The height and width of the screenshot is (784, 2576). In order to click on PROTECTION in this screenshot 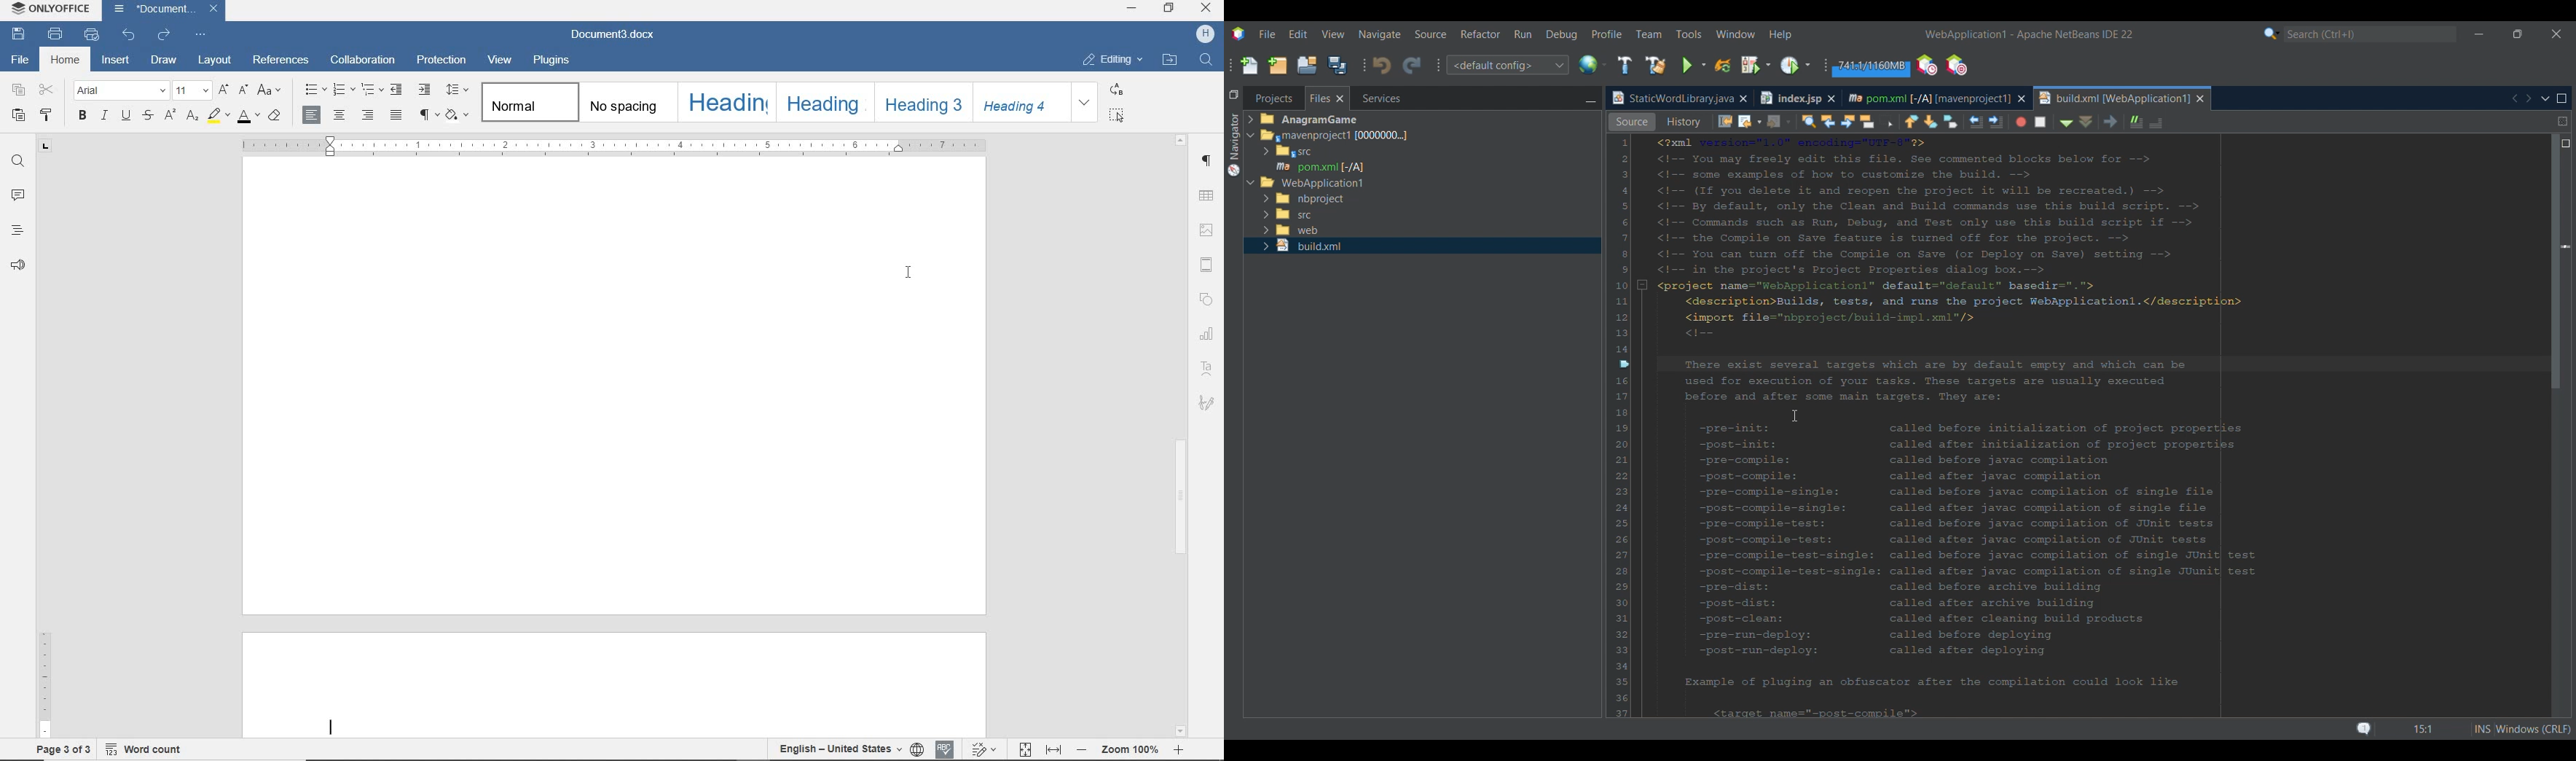, I will do `click(441, 61)`.